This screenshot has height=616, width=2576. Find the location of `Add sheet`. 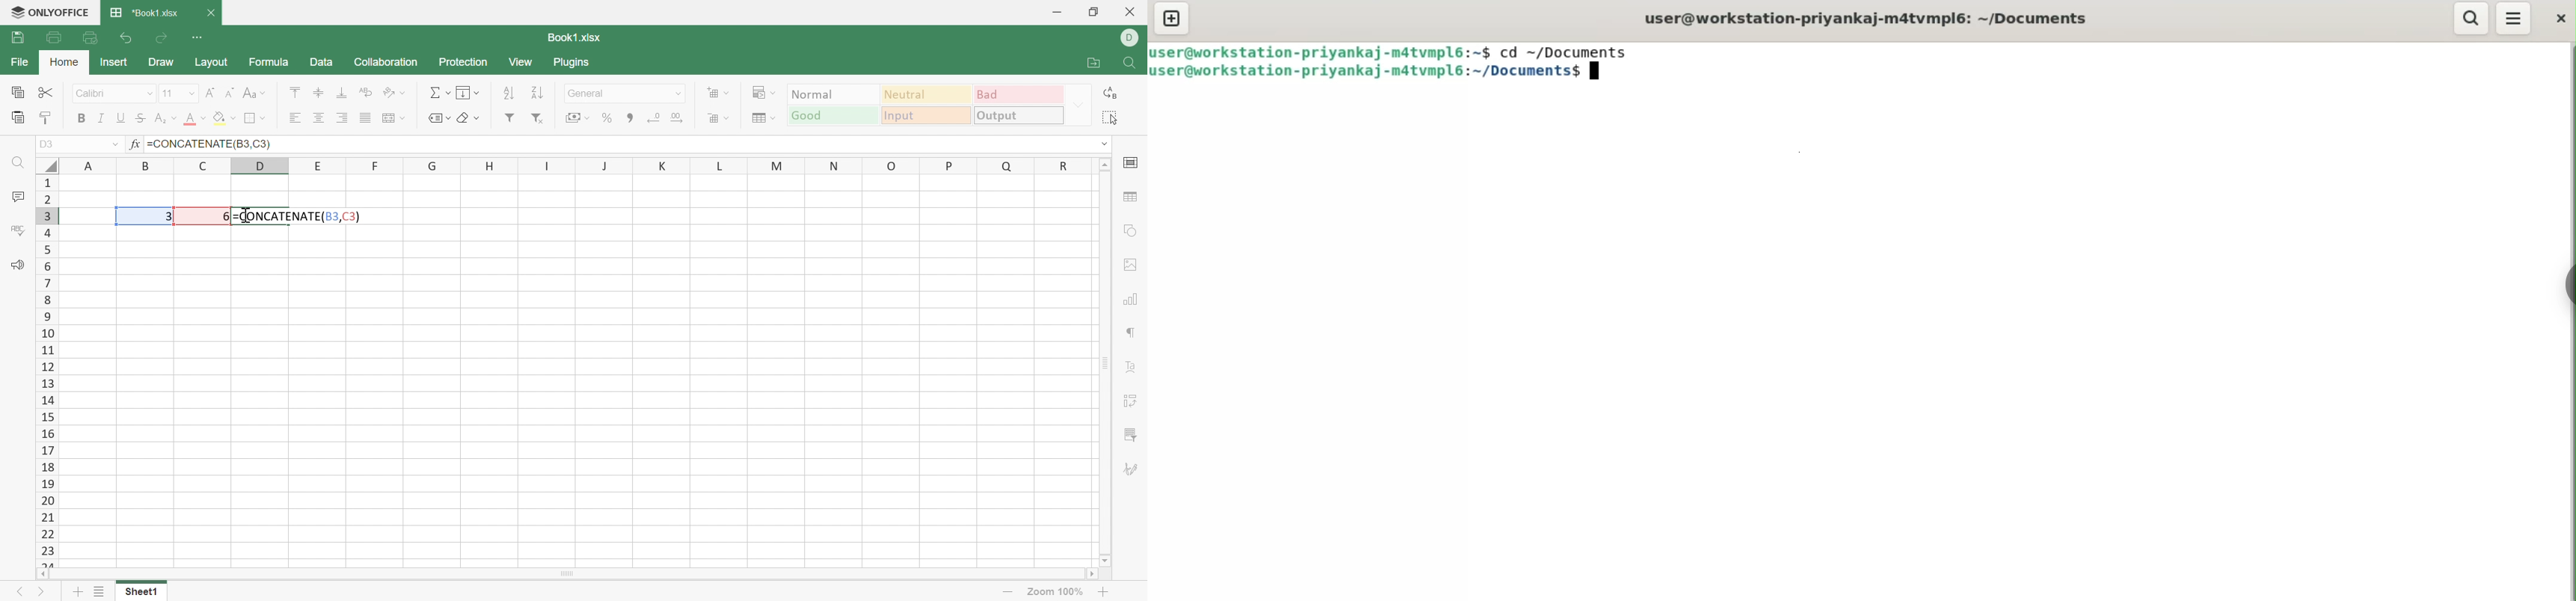

Add sheet is located at coordinates (75, 593).